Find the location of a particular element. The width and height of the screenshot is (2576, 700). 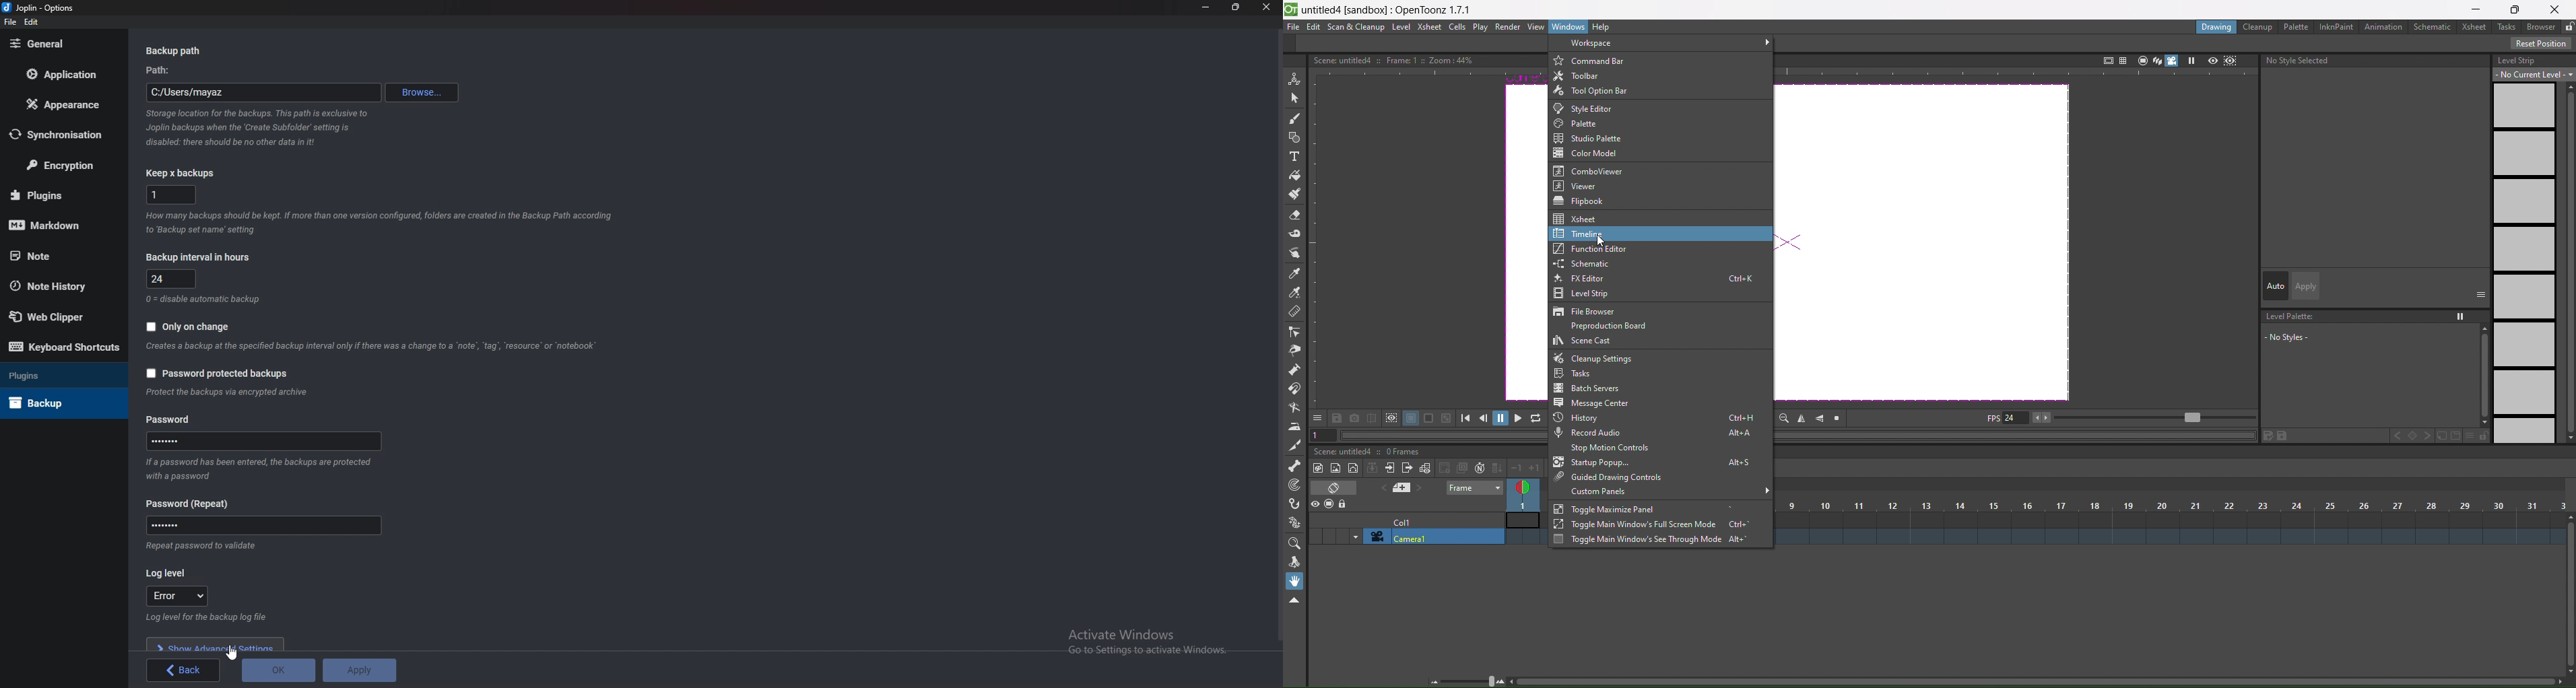

Info is located at coordinates (231, 393).